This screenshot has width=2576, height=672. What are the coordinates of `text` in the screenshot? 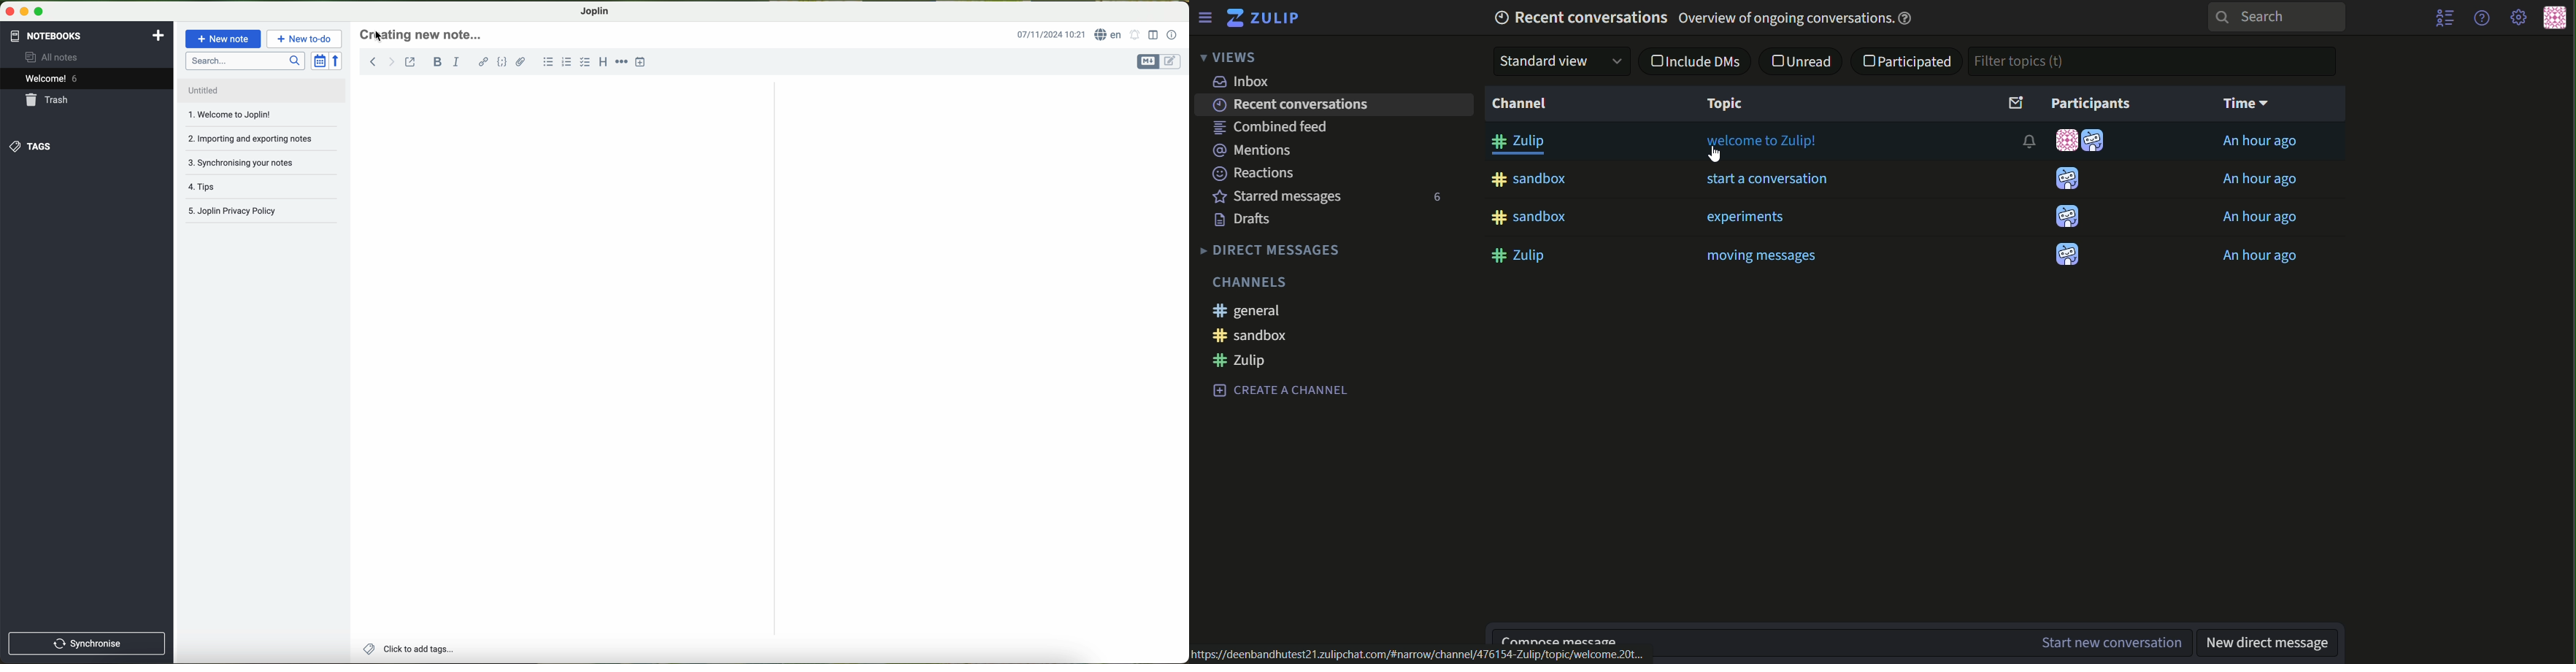 It's located at (1280, 196).